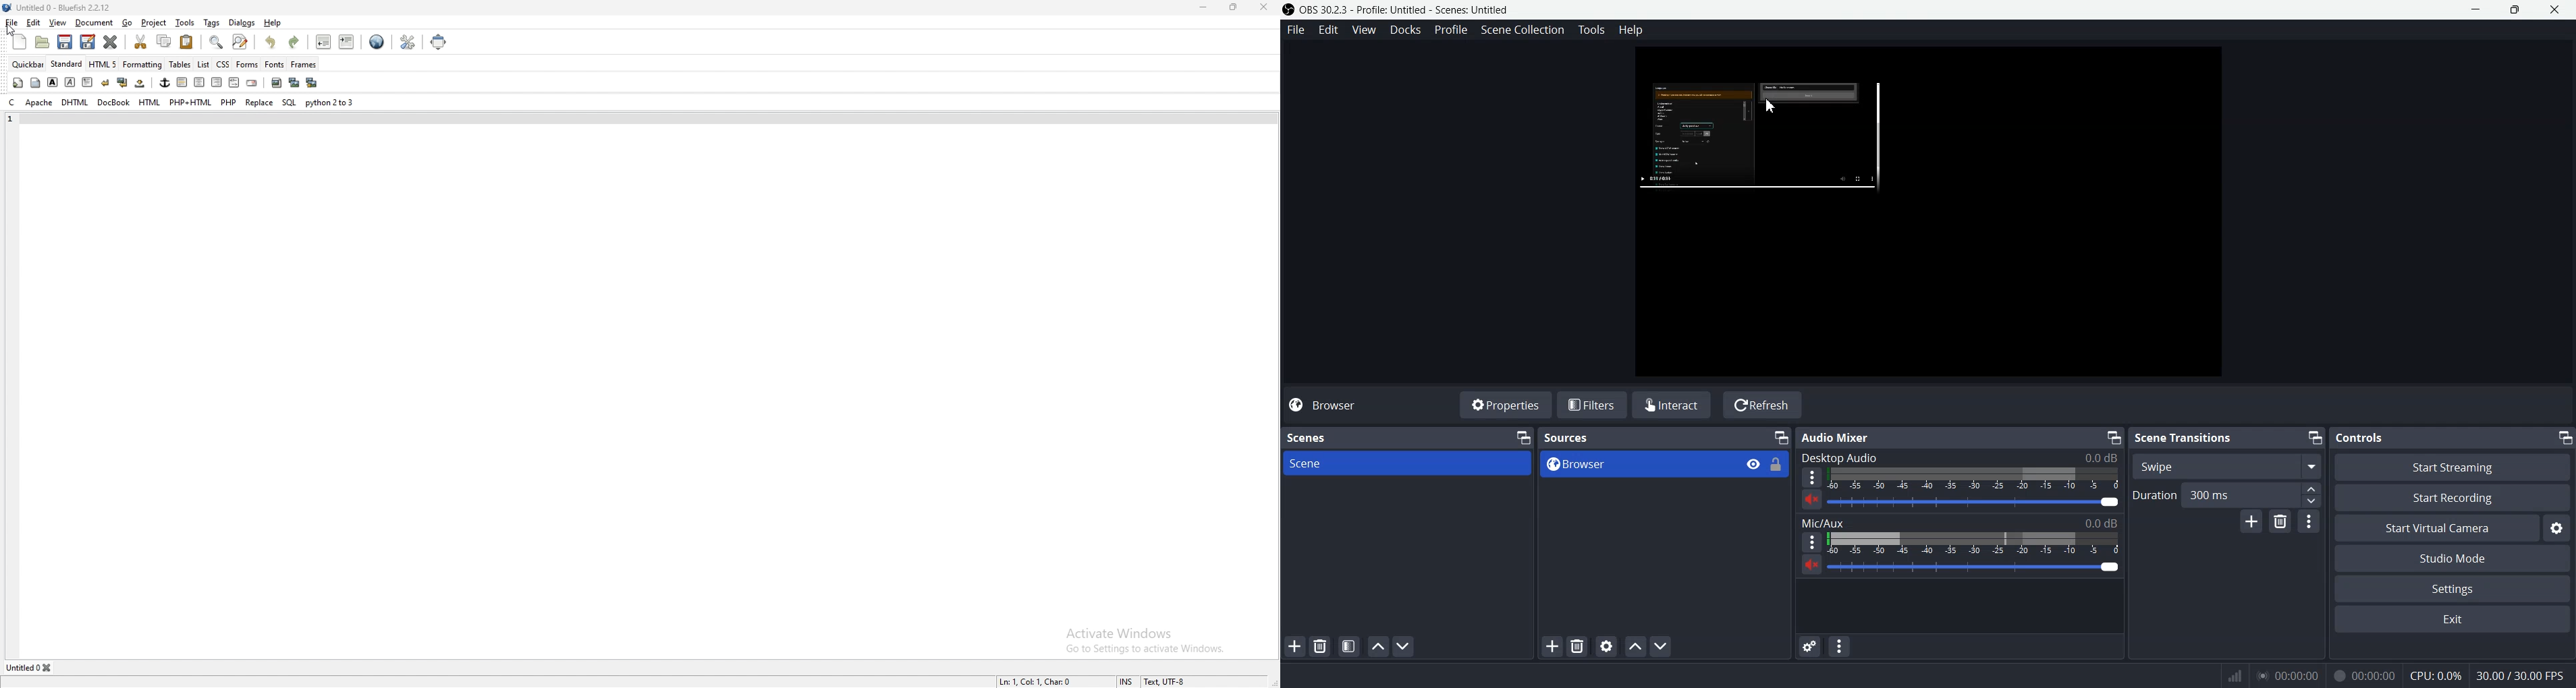 Image resolution: width=2576 pixels, height=700 pixels. What do you see at coordinates (2156, 495) in the screenshot?
I see `Duration` at bounding box center [2156, 495].